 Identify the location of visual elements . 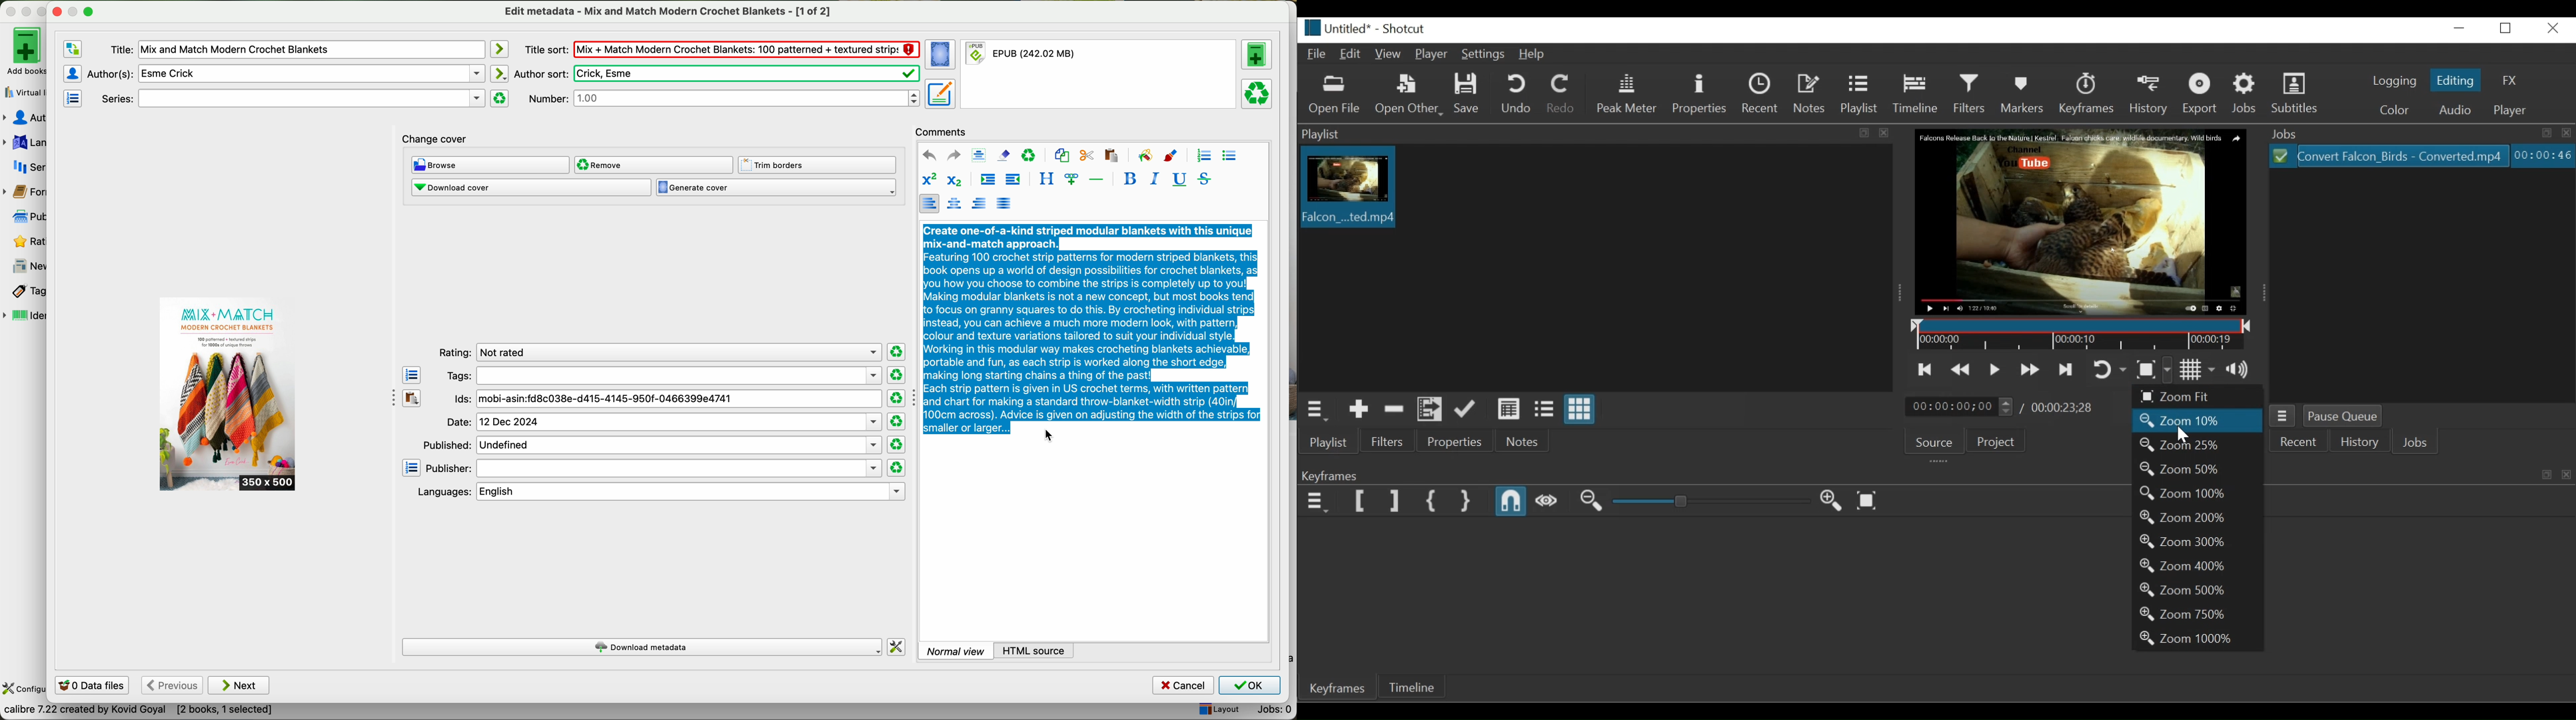
(2551, 475).